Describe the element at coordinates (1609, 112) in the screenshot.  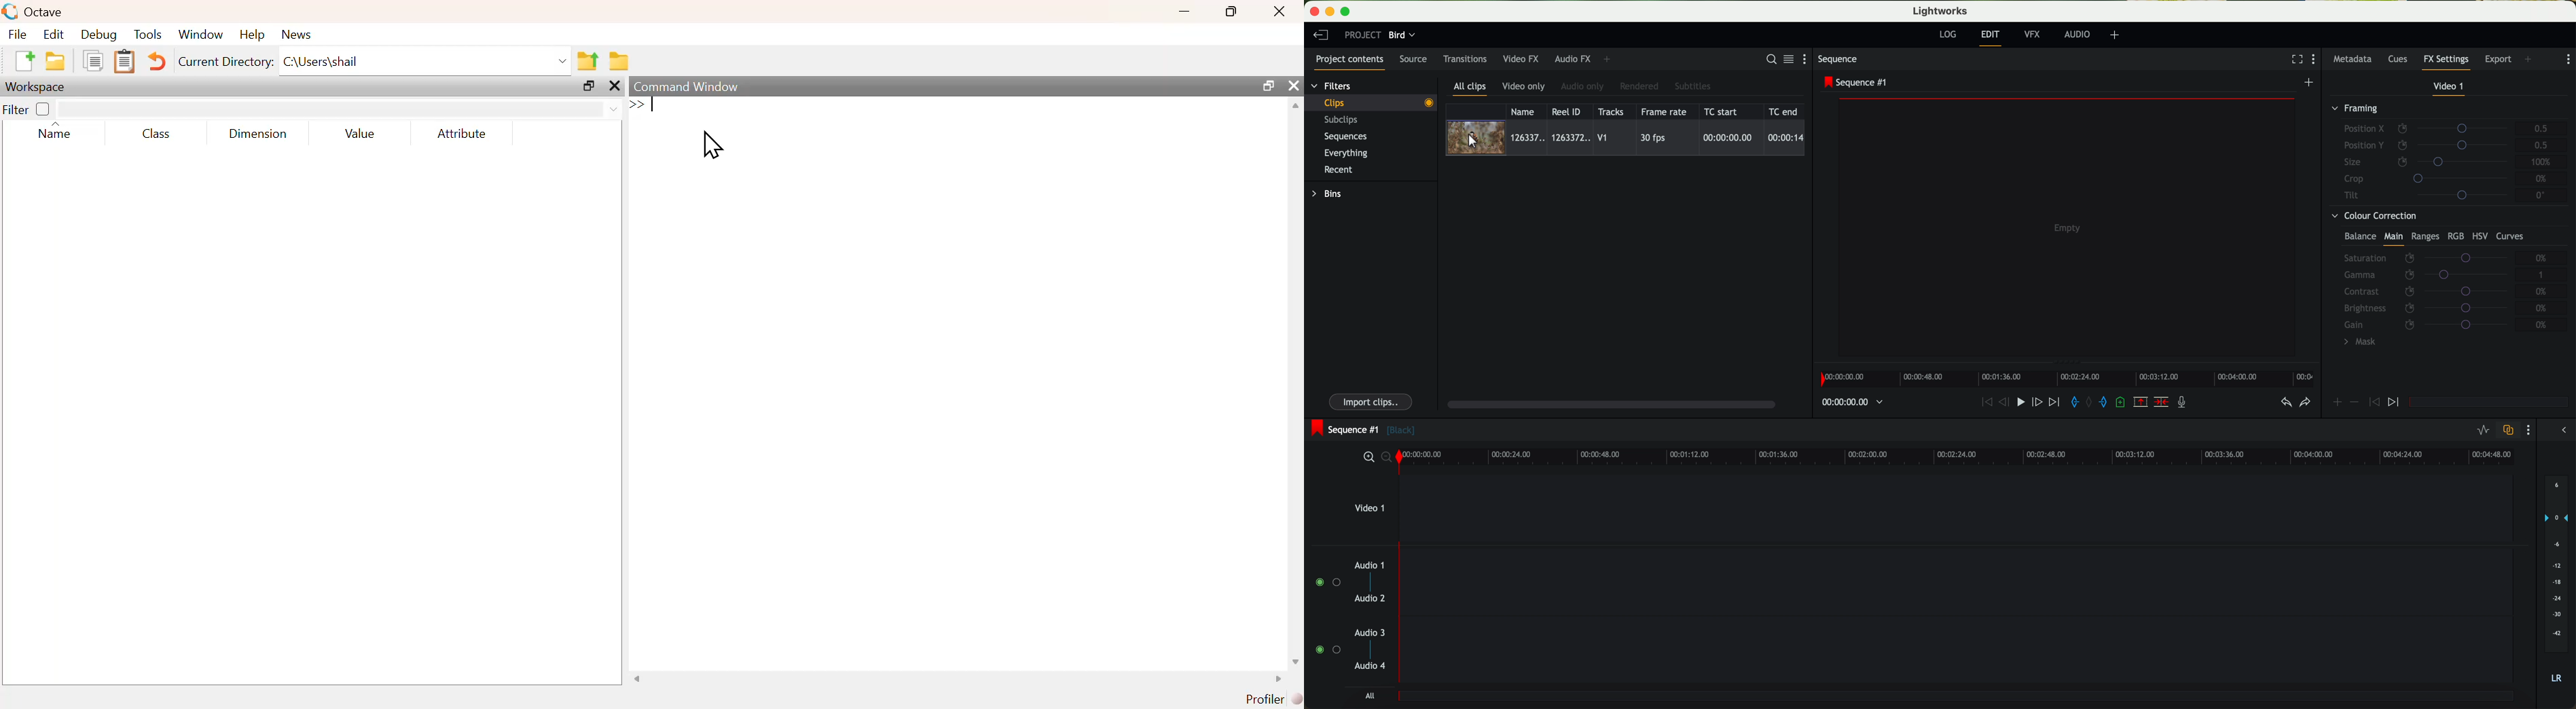
I see `tracks` at that location.